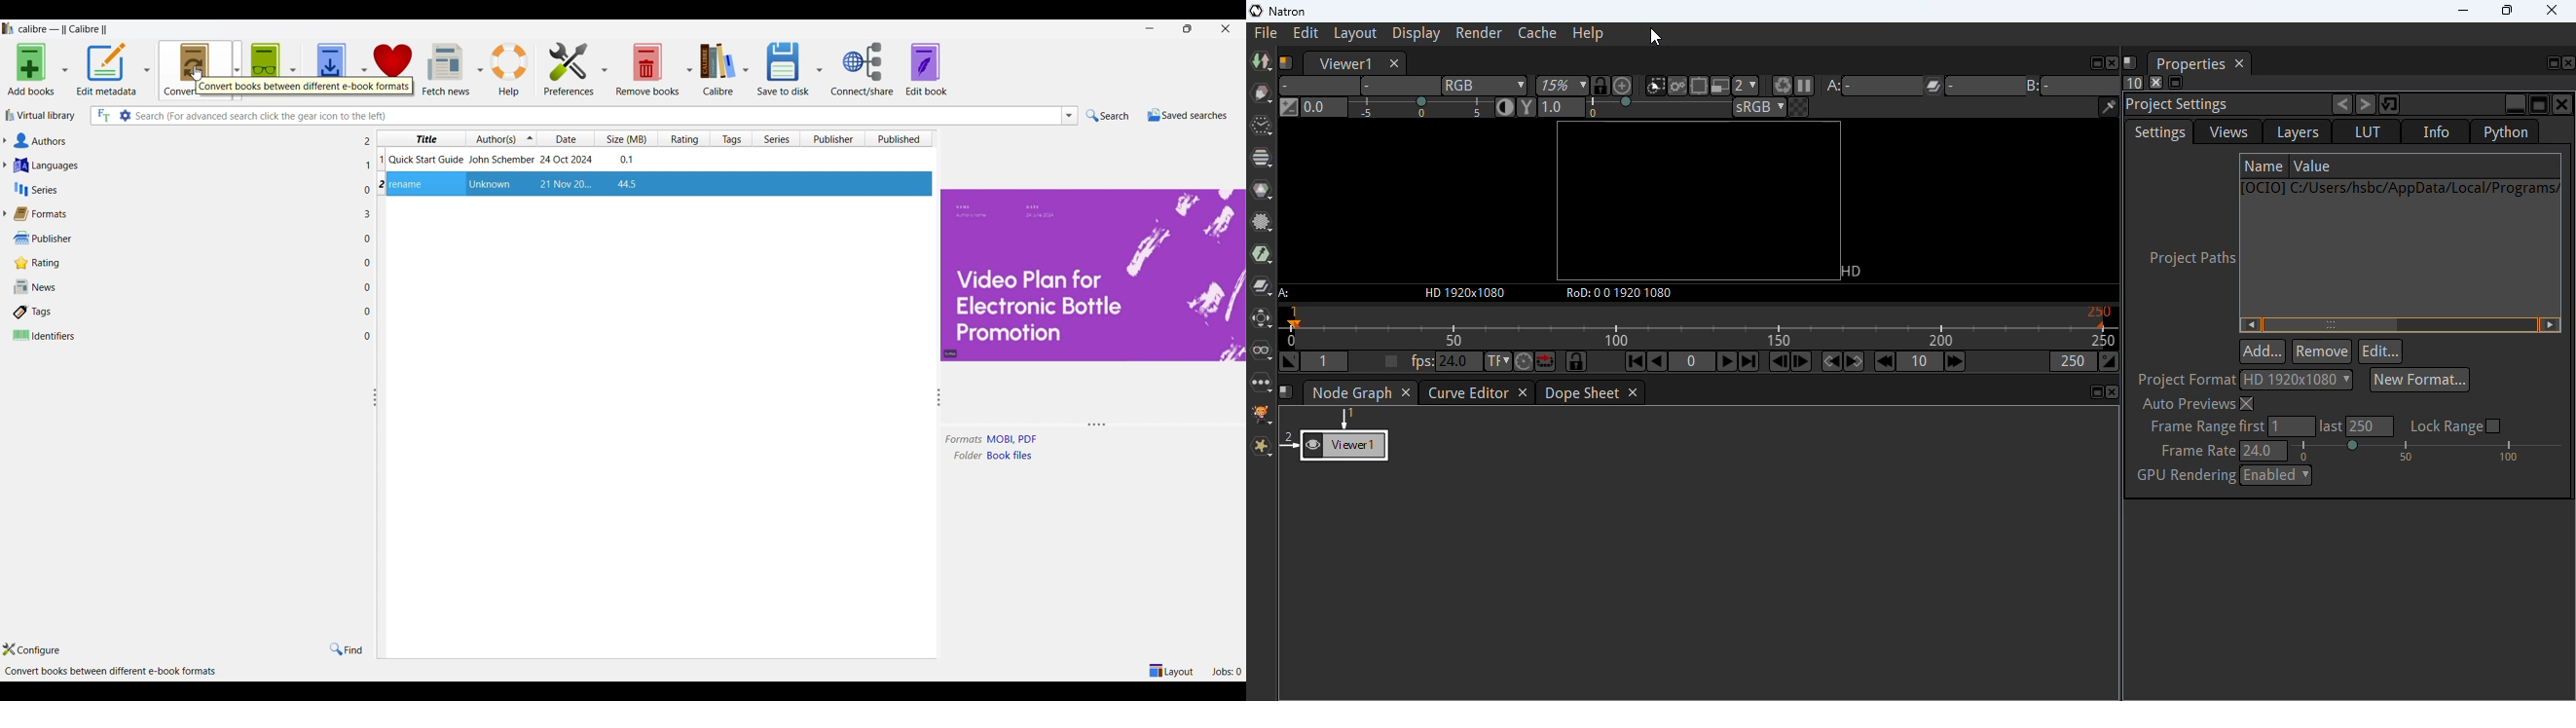 The image size is (2576, 728). What do you see at coordinates (1261, 350) in the screenshot?
I see `views` at bounding box center [1261, 350].